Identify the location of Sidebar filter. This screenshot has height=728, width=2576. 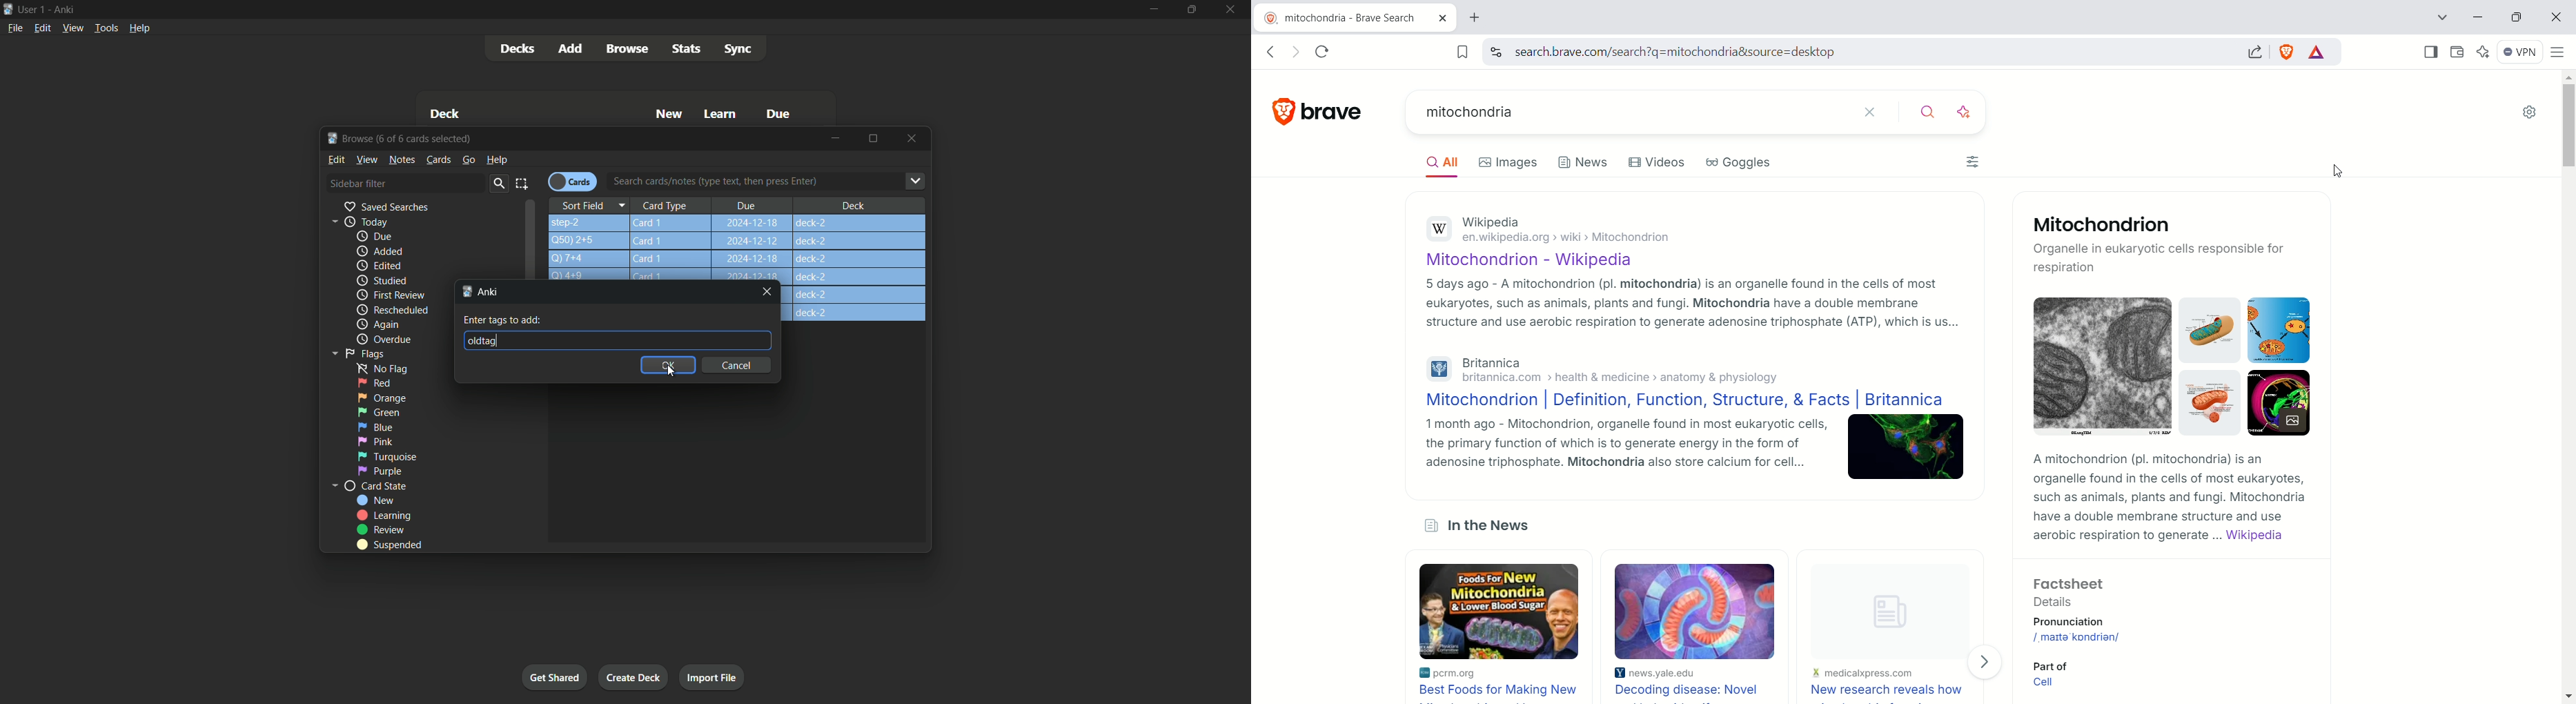
(358, 183).